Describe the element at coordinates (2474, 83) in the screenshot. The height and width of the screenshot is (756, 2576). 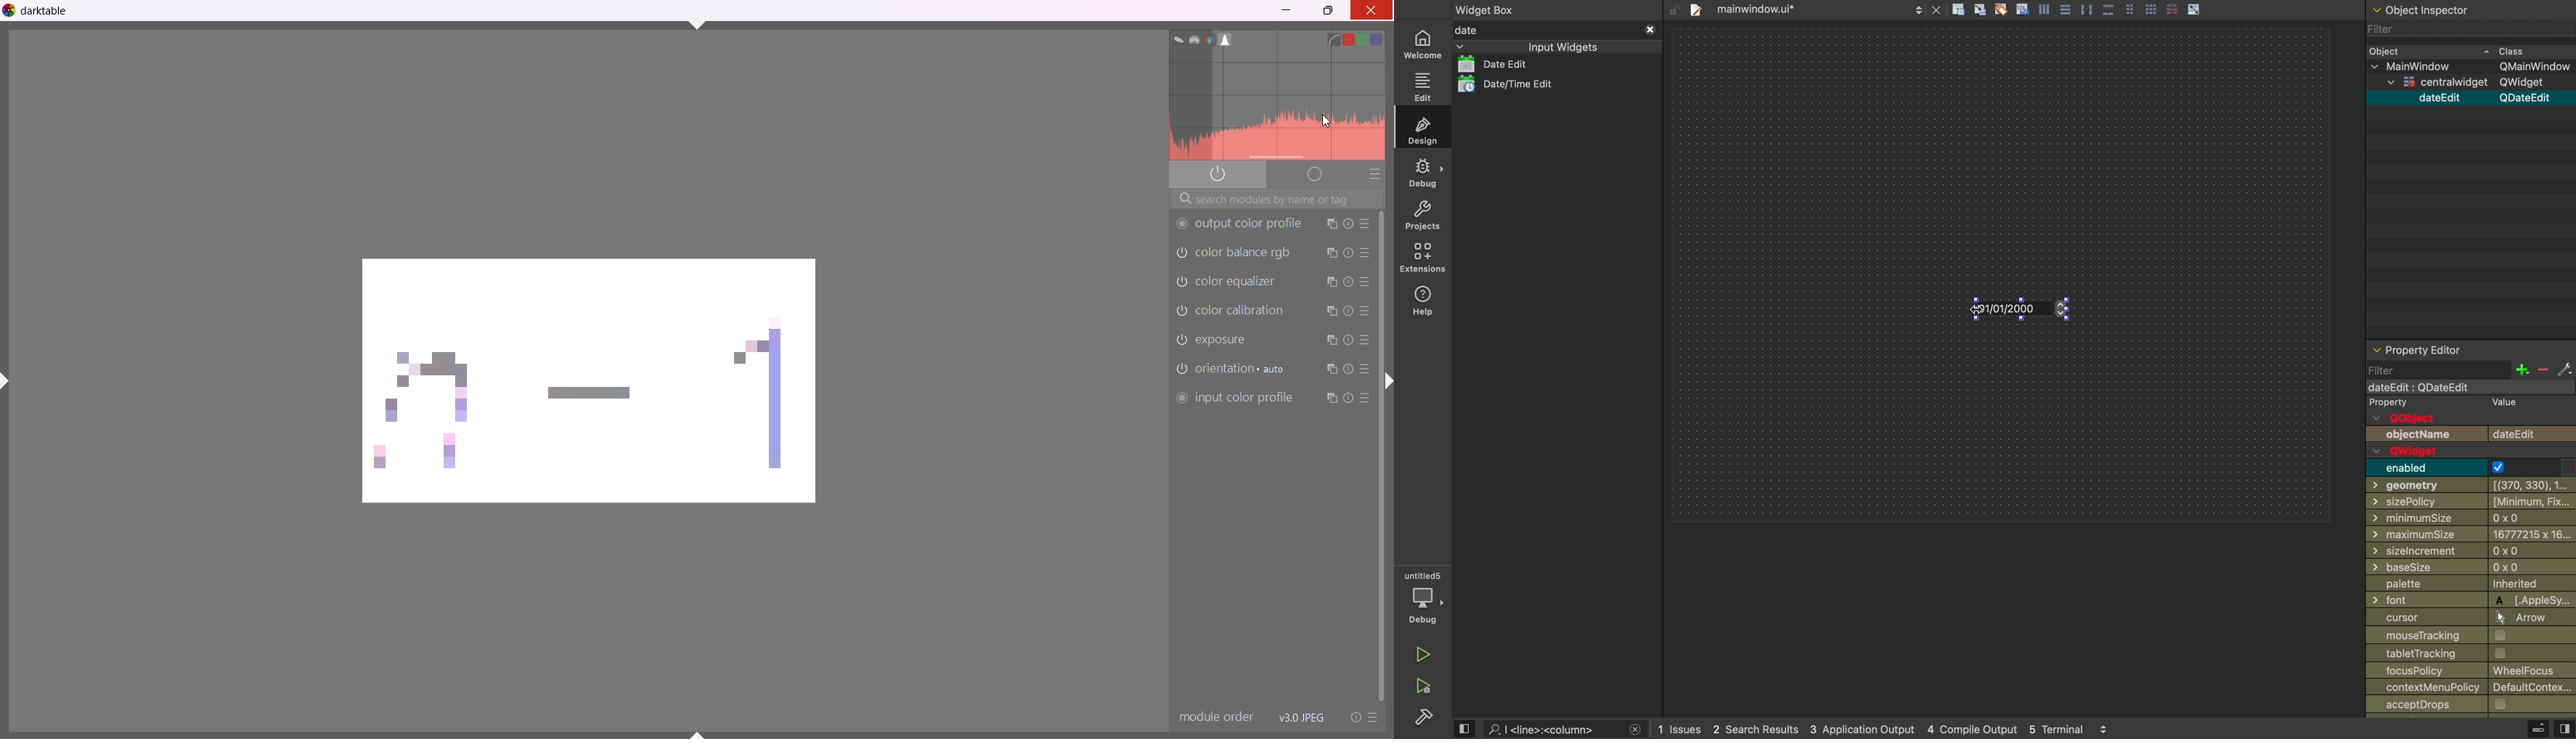
I see `centrawidget` at that location.